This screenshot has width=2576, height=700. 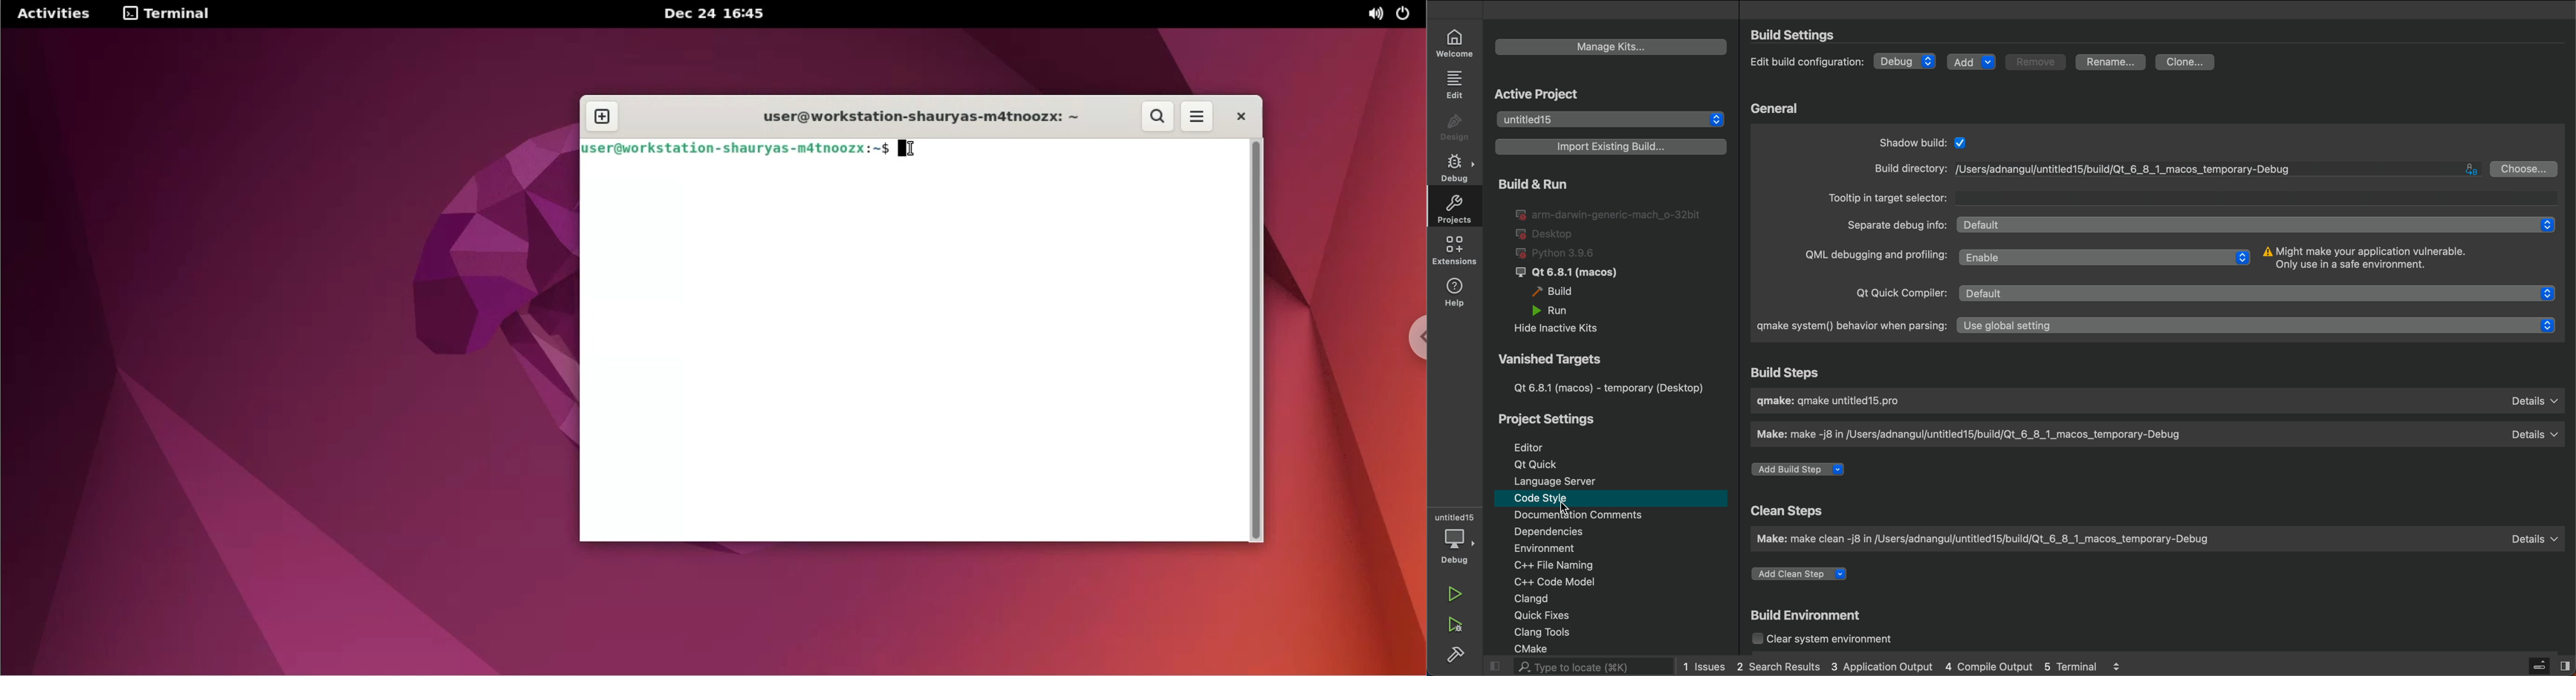 I want to click on Dependencies , so click(x=1568, y=532).